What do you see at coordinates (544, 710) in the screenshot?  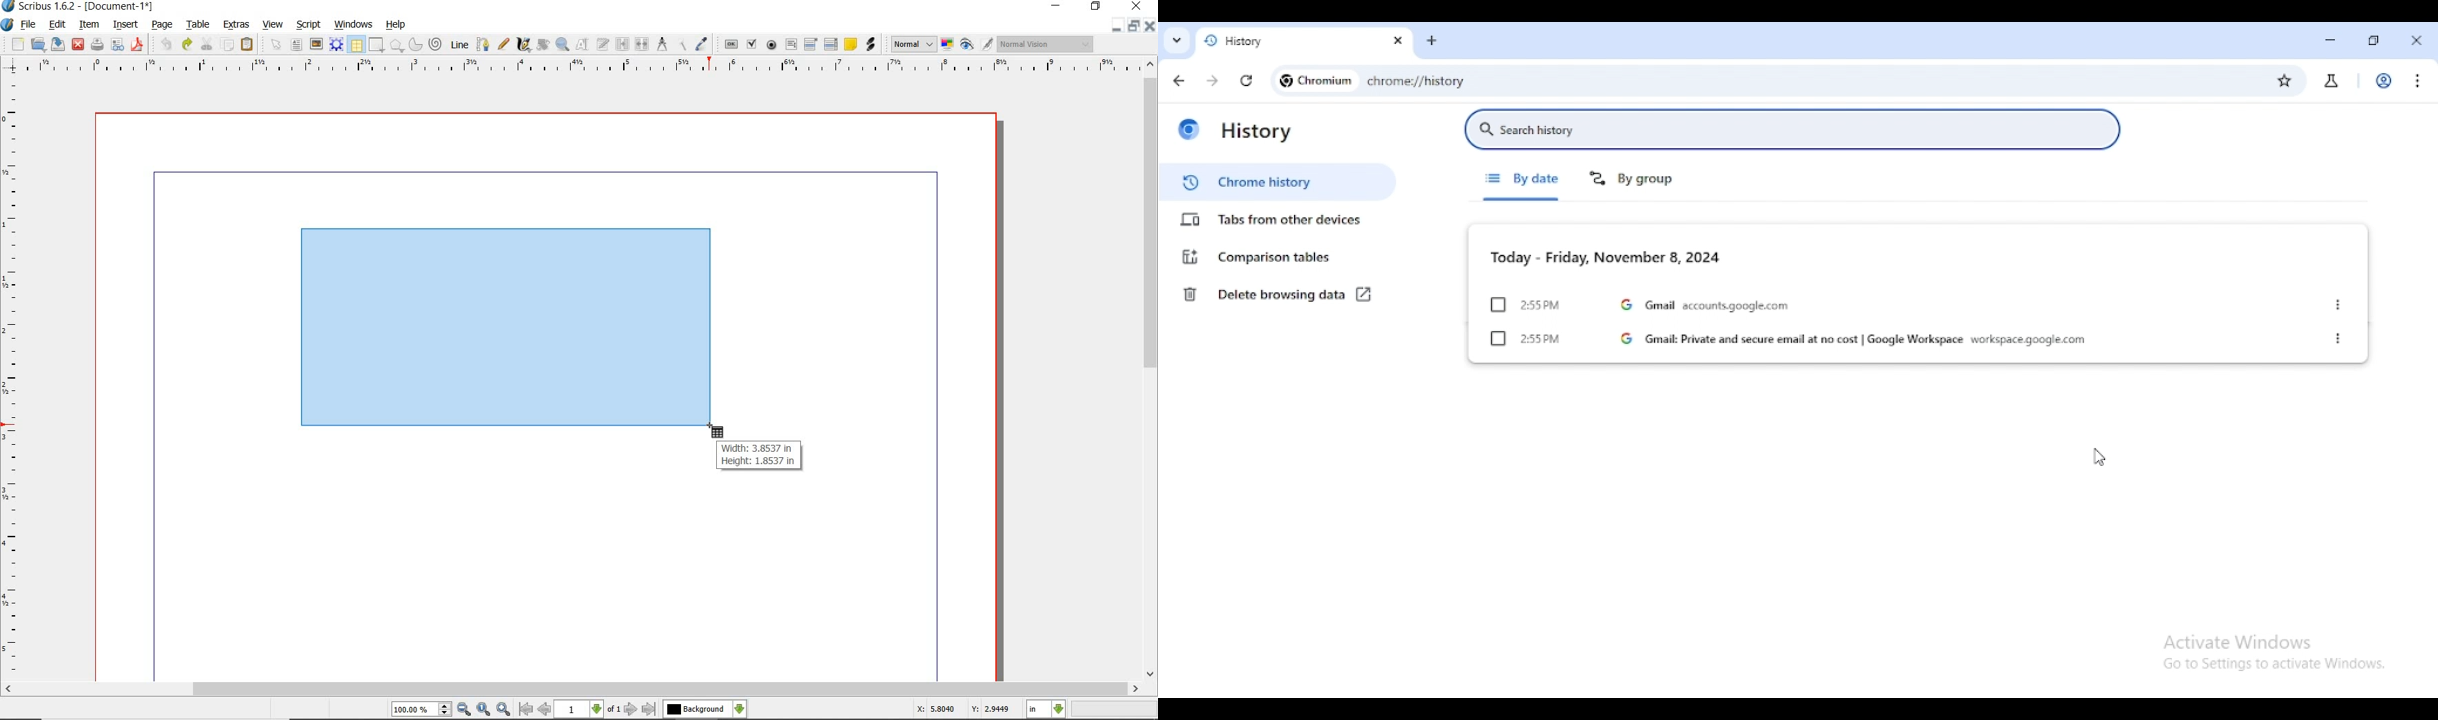 I see `go to previous page` at bounding box center [544, 710].